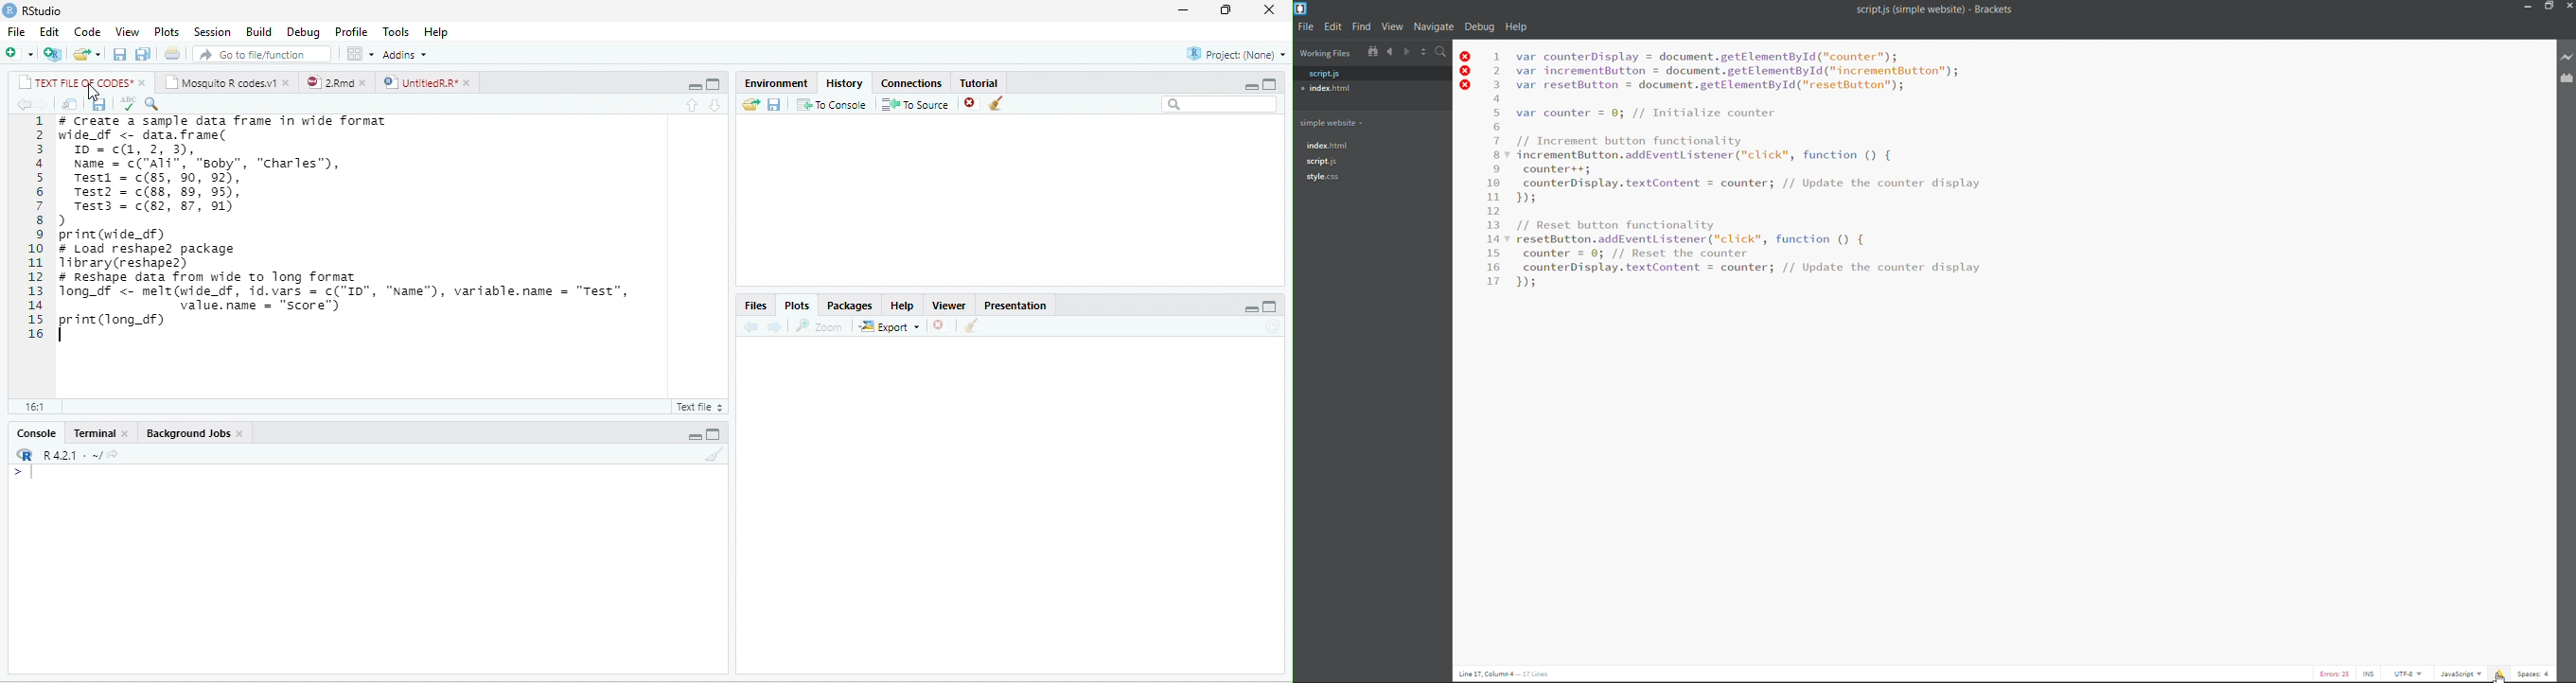 The width and height of the screenshot is (2576, 700). Describe the element at coordinates (1303, 8) in the screenshot. I see `logo` at that location.